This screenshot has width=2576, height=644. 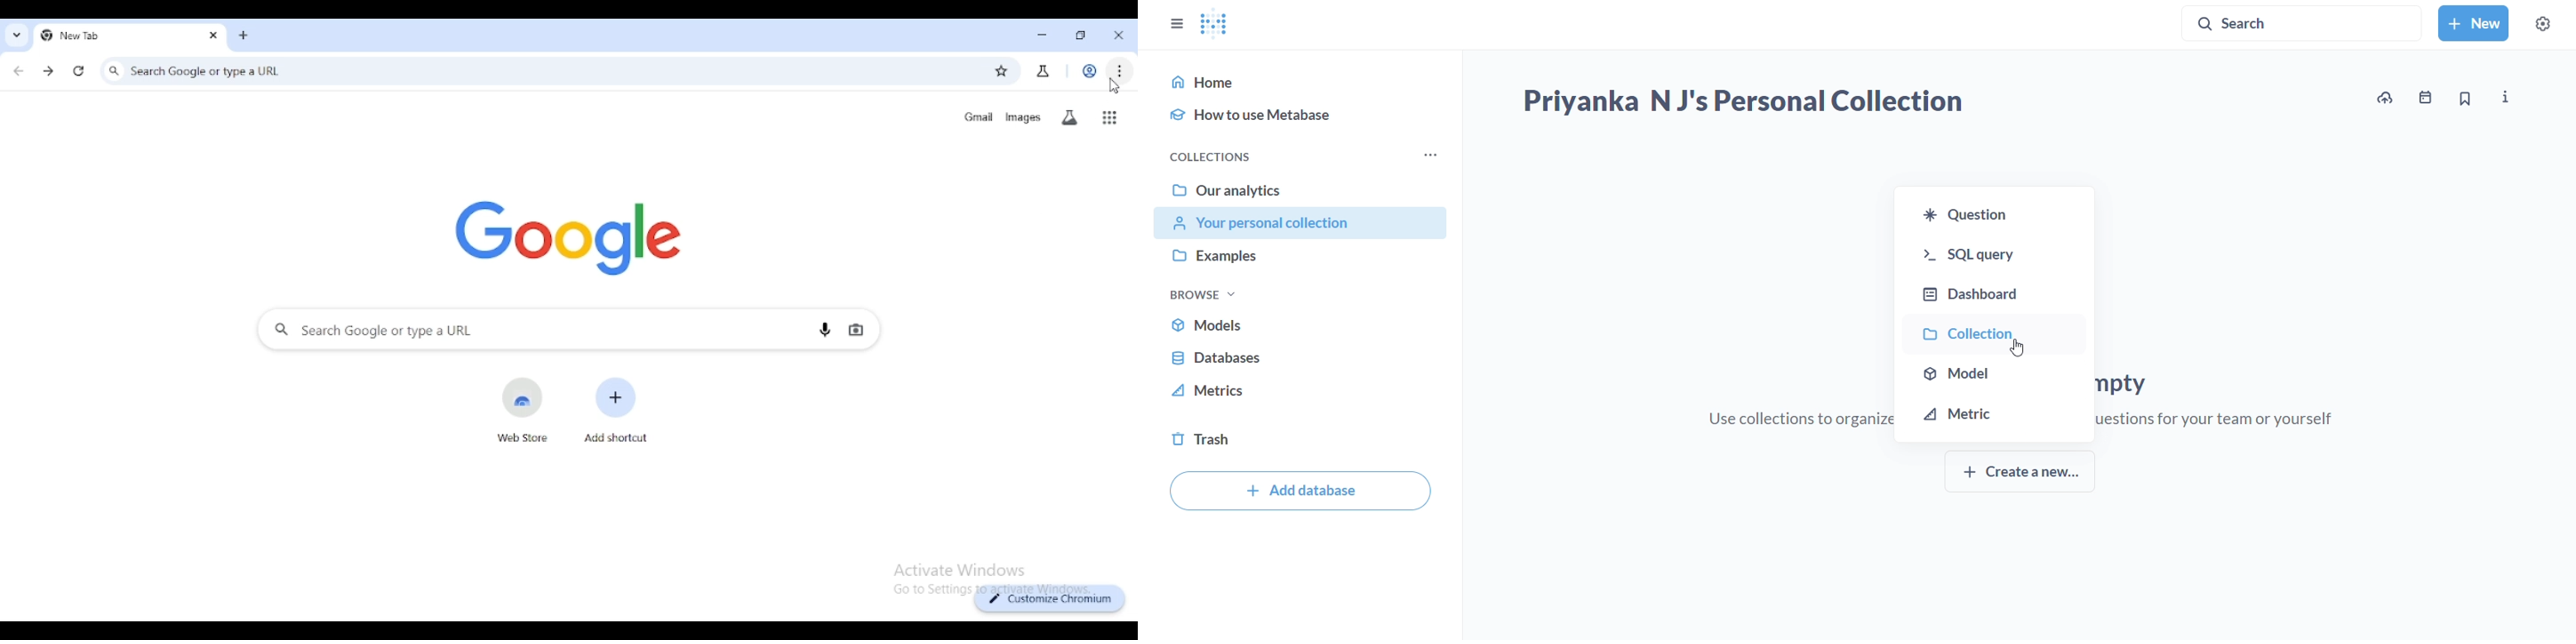 I want to click on customize chromium, so click(x=1047, y=599).